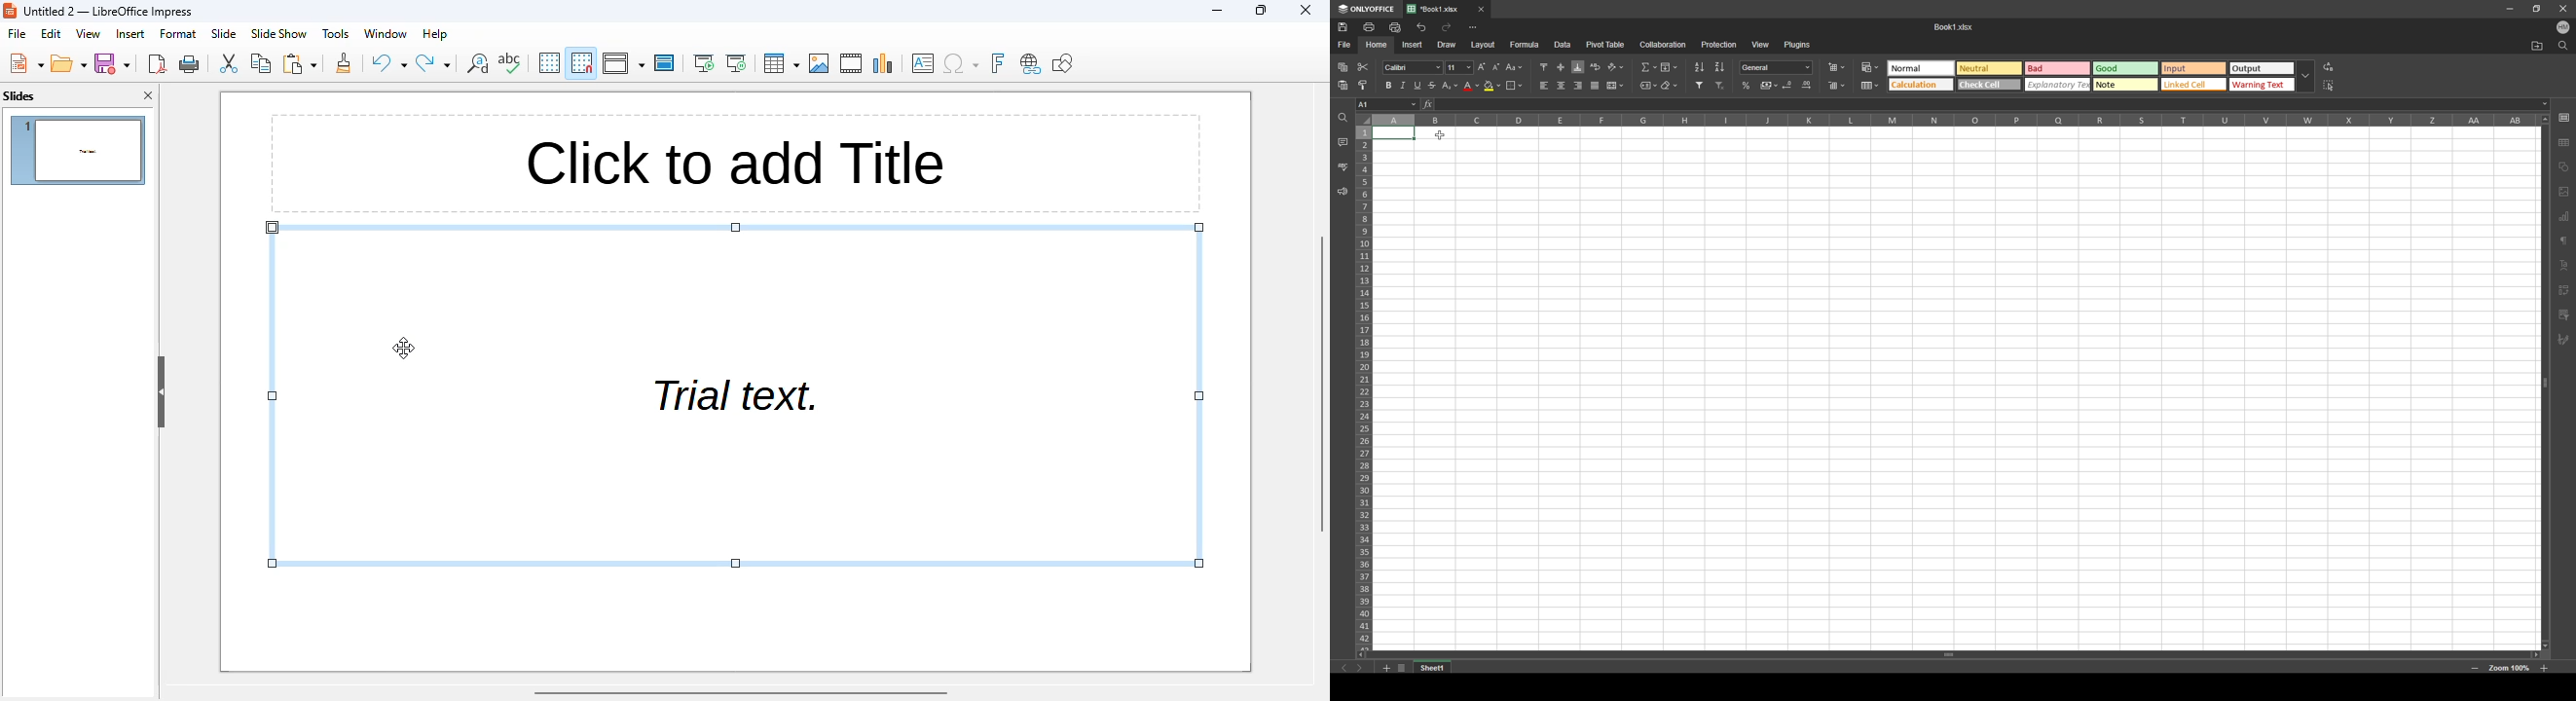  What do you see at coordinates (1388, 105) in the screenshot?
I see `selected cell` at bounding box center [1388, 105].